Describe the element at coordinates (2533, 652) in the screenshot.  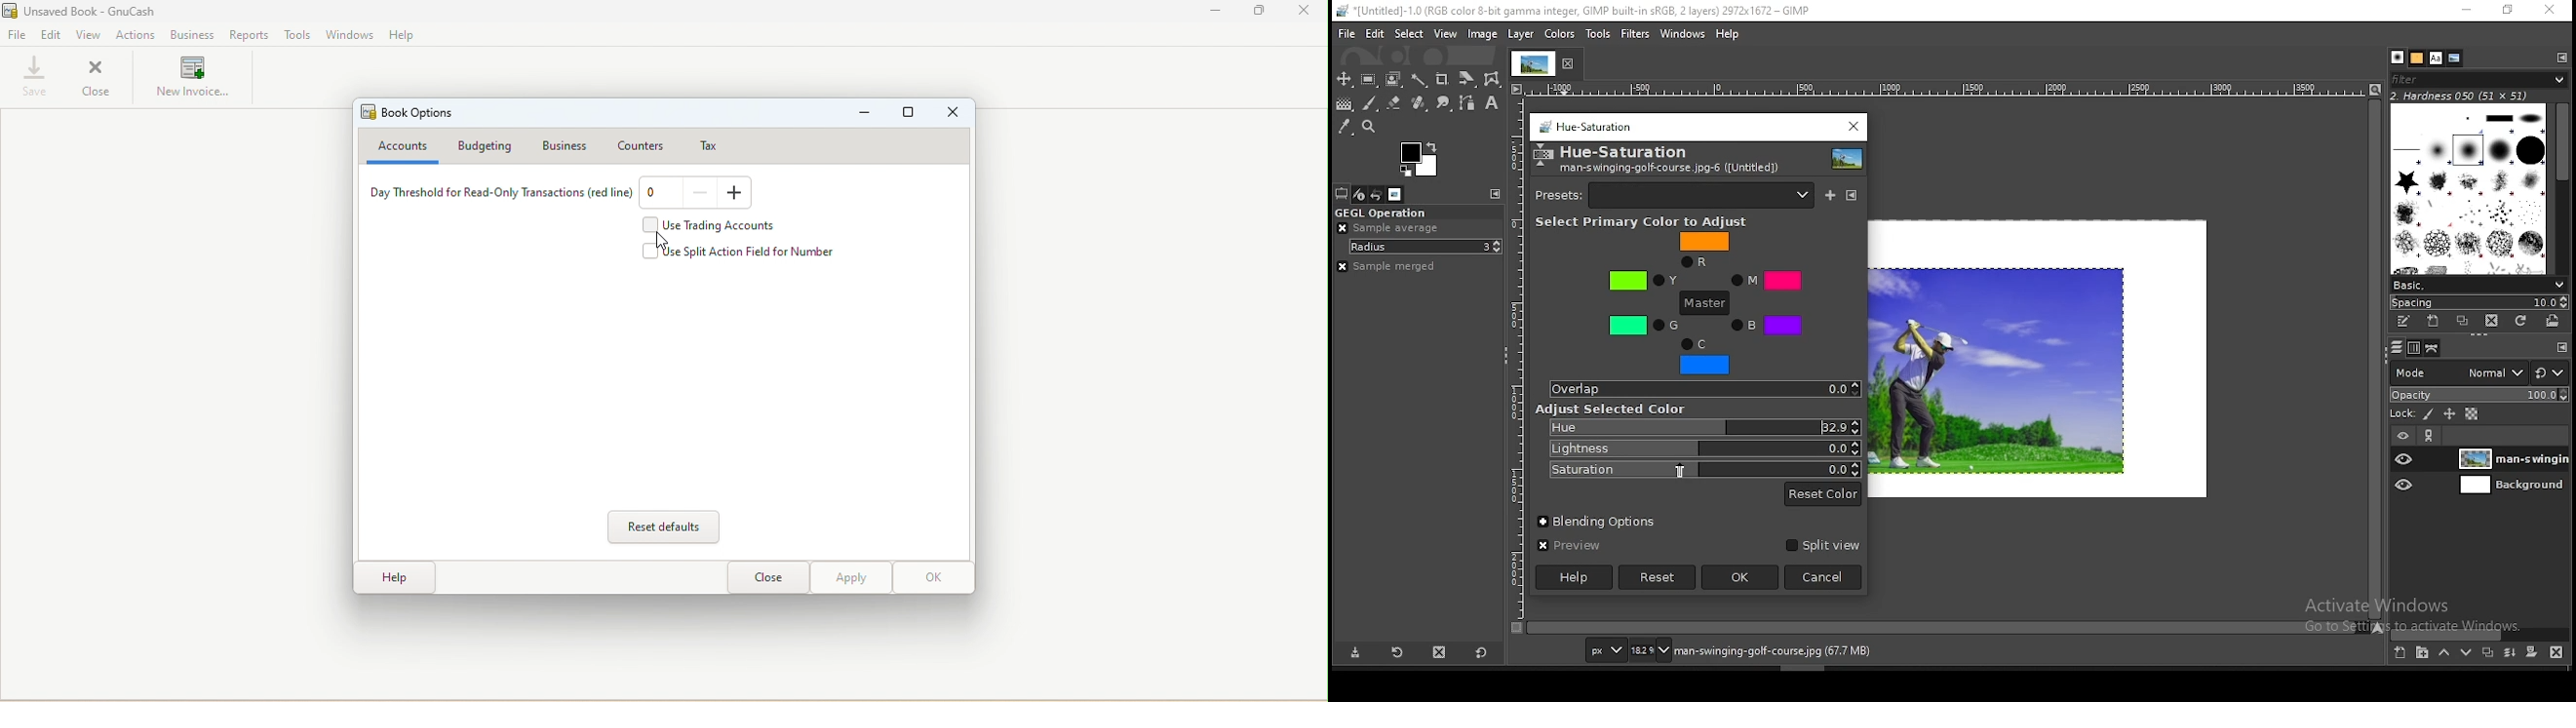
I see `add a mask` at that location.